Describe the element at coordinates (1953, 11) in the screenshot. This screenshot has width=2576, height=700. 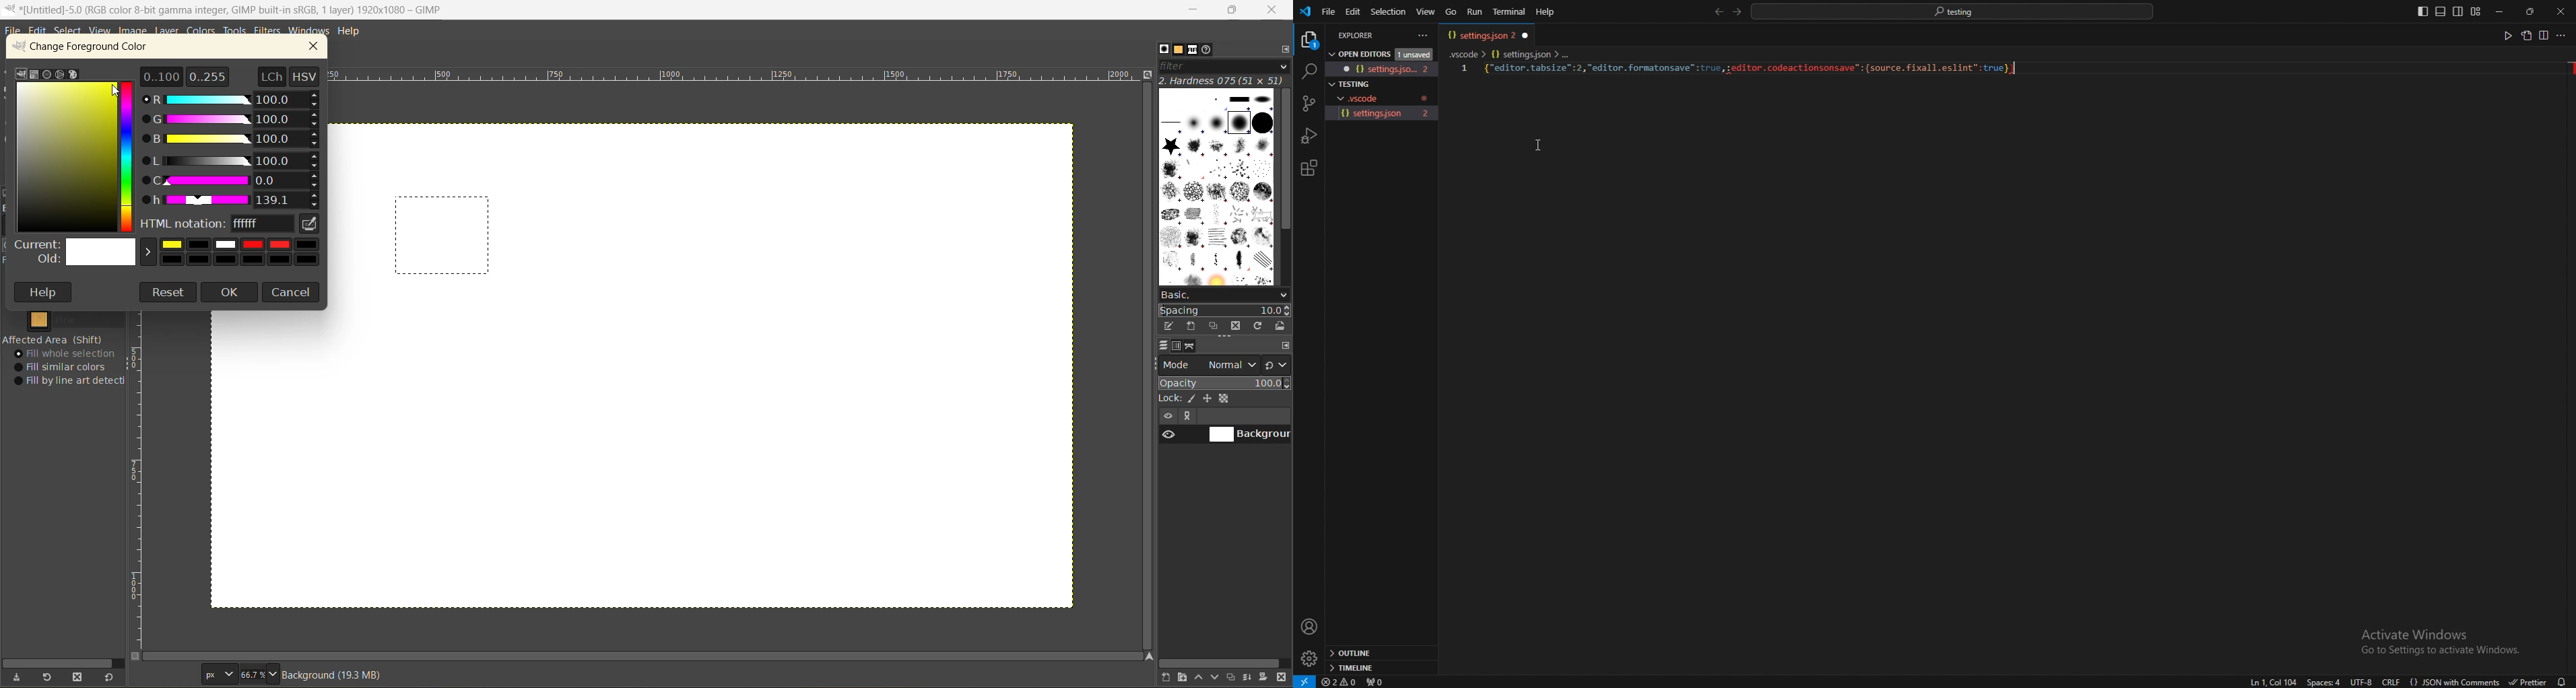
I see `search bar` at that location.